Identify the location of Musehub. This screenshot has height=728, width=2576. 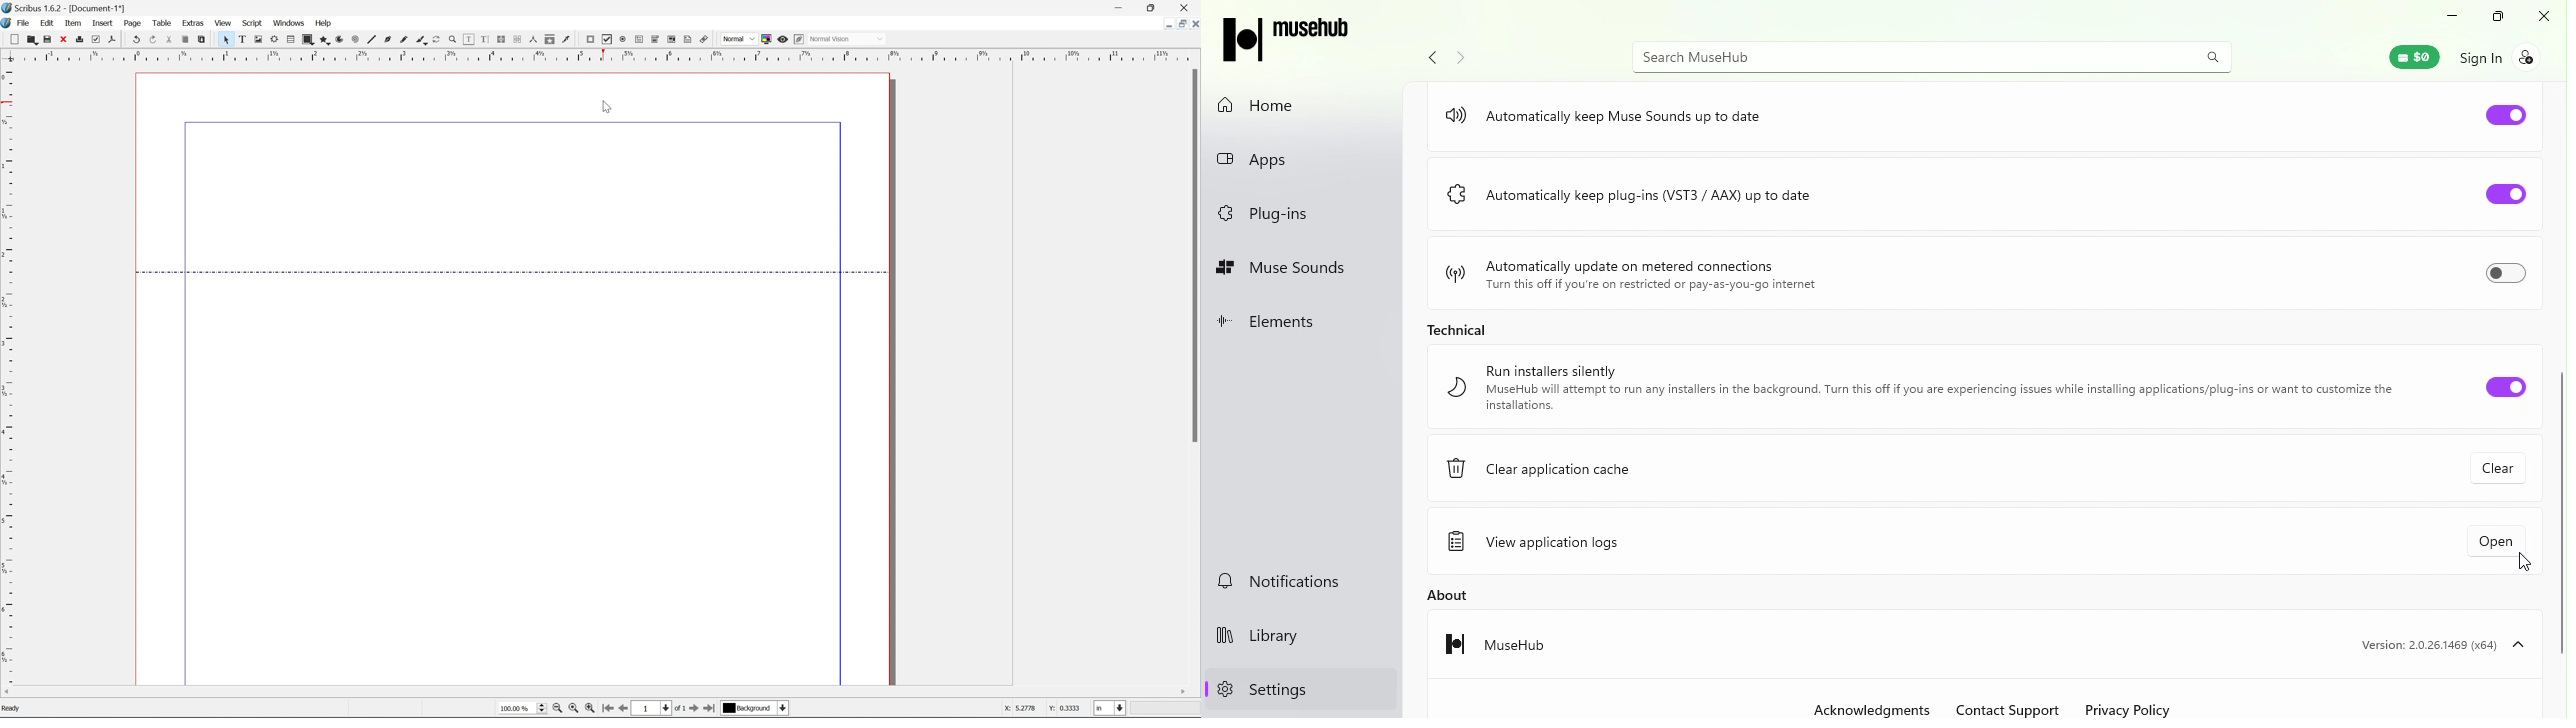
(1502, 642).